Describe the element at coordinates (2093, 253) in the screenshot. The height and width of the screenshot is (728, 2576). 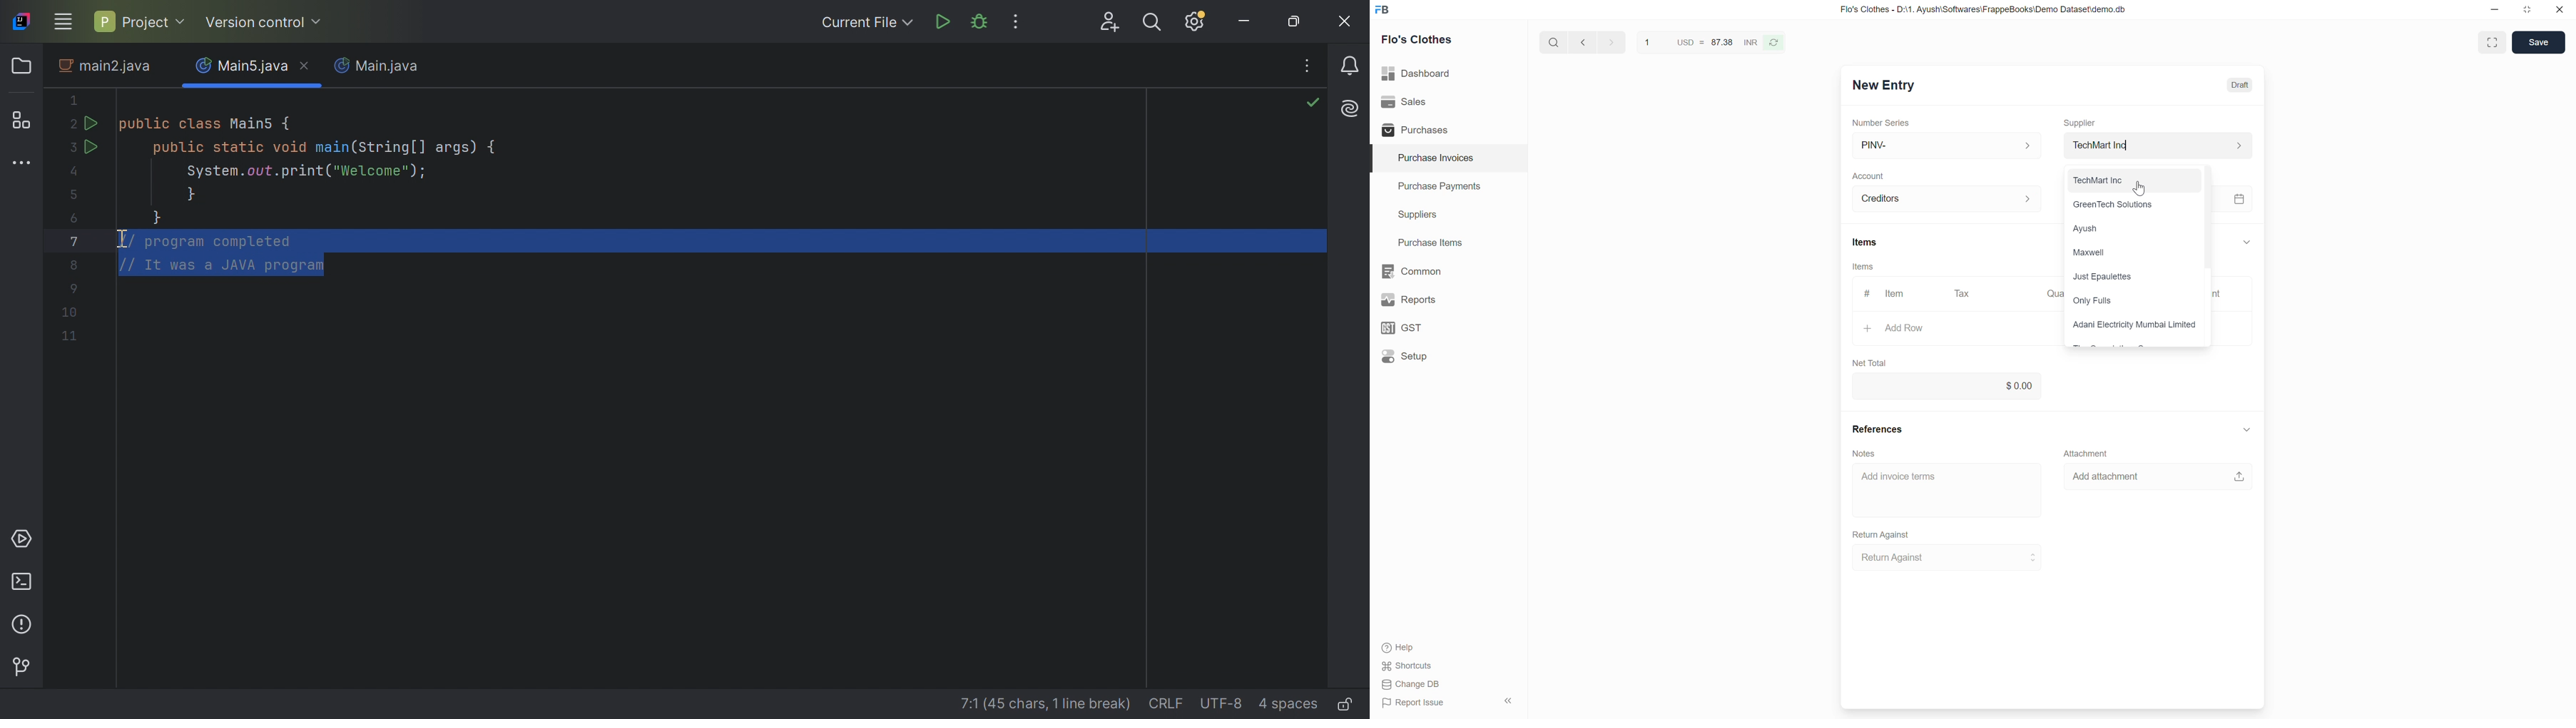
I see `Maxwell` at that location.